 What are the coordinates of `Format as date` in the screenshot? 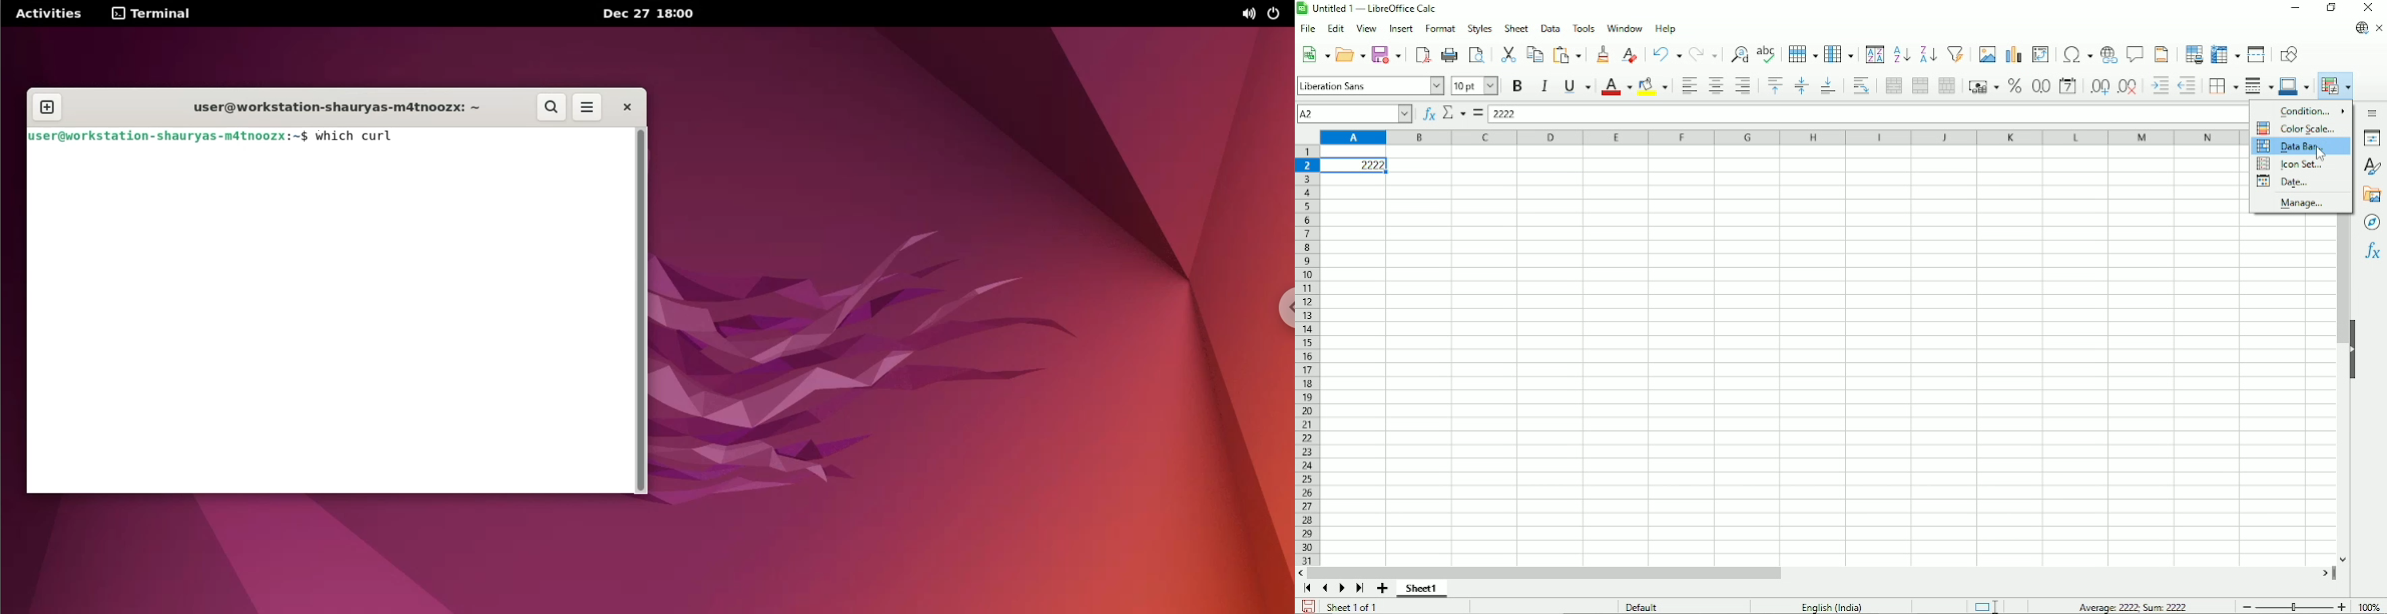 It's located at (2069, 86).